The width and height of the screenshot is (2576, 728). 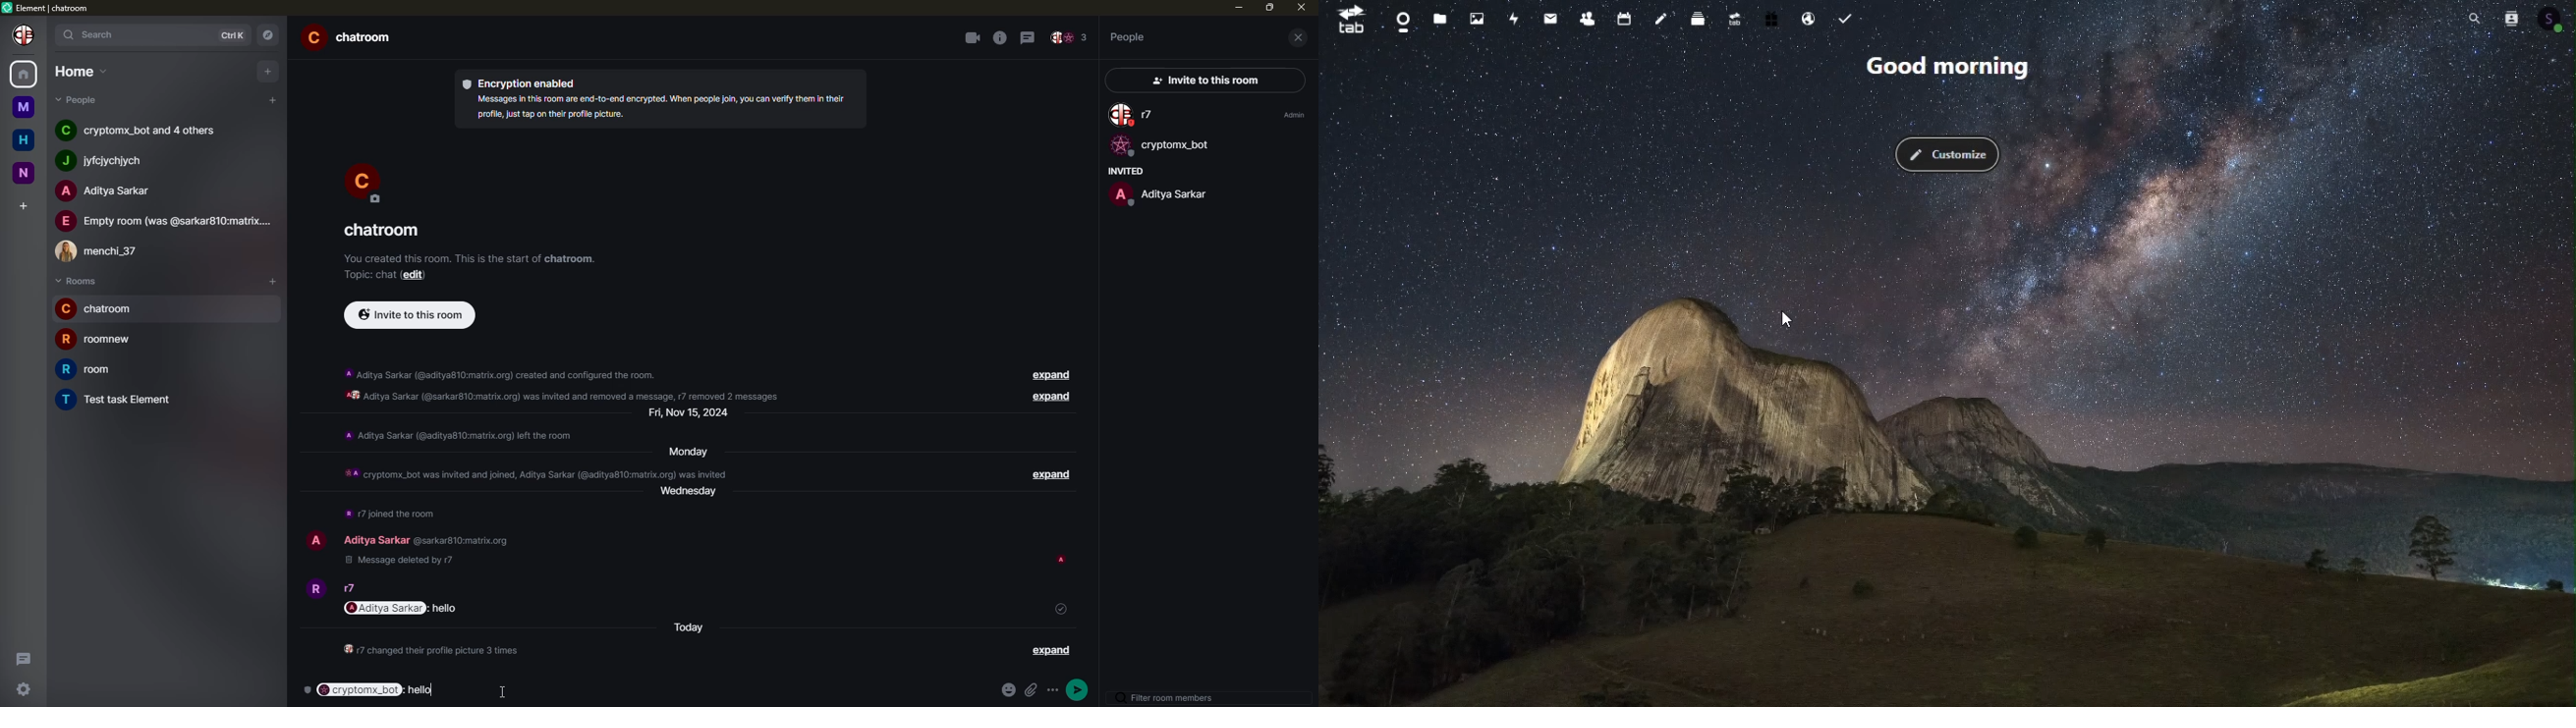 I want to click on expand, so click(x=1047, y=398).